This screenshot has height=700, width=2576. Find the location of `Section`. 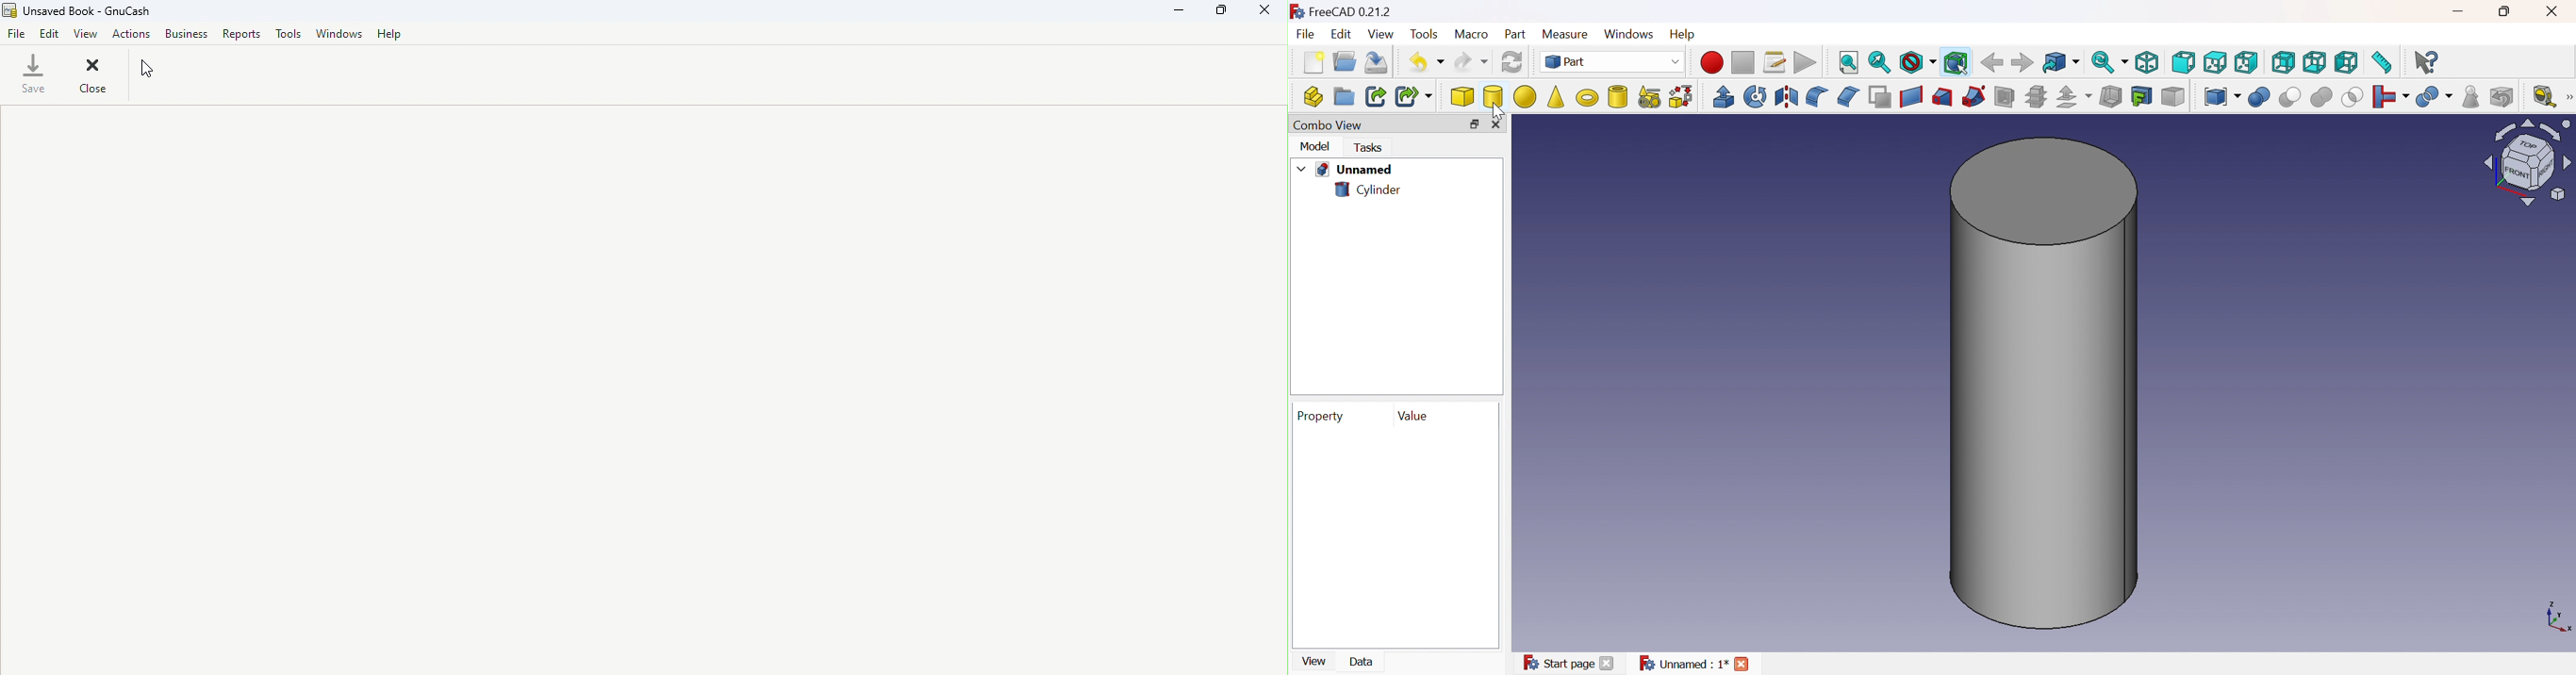

Section is located at coordinates (2007, 97).